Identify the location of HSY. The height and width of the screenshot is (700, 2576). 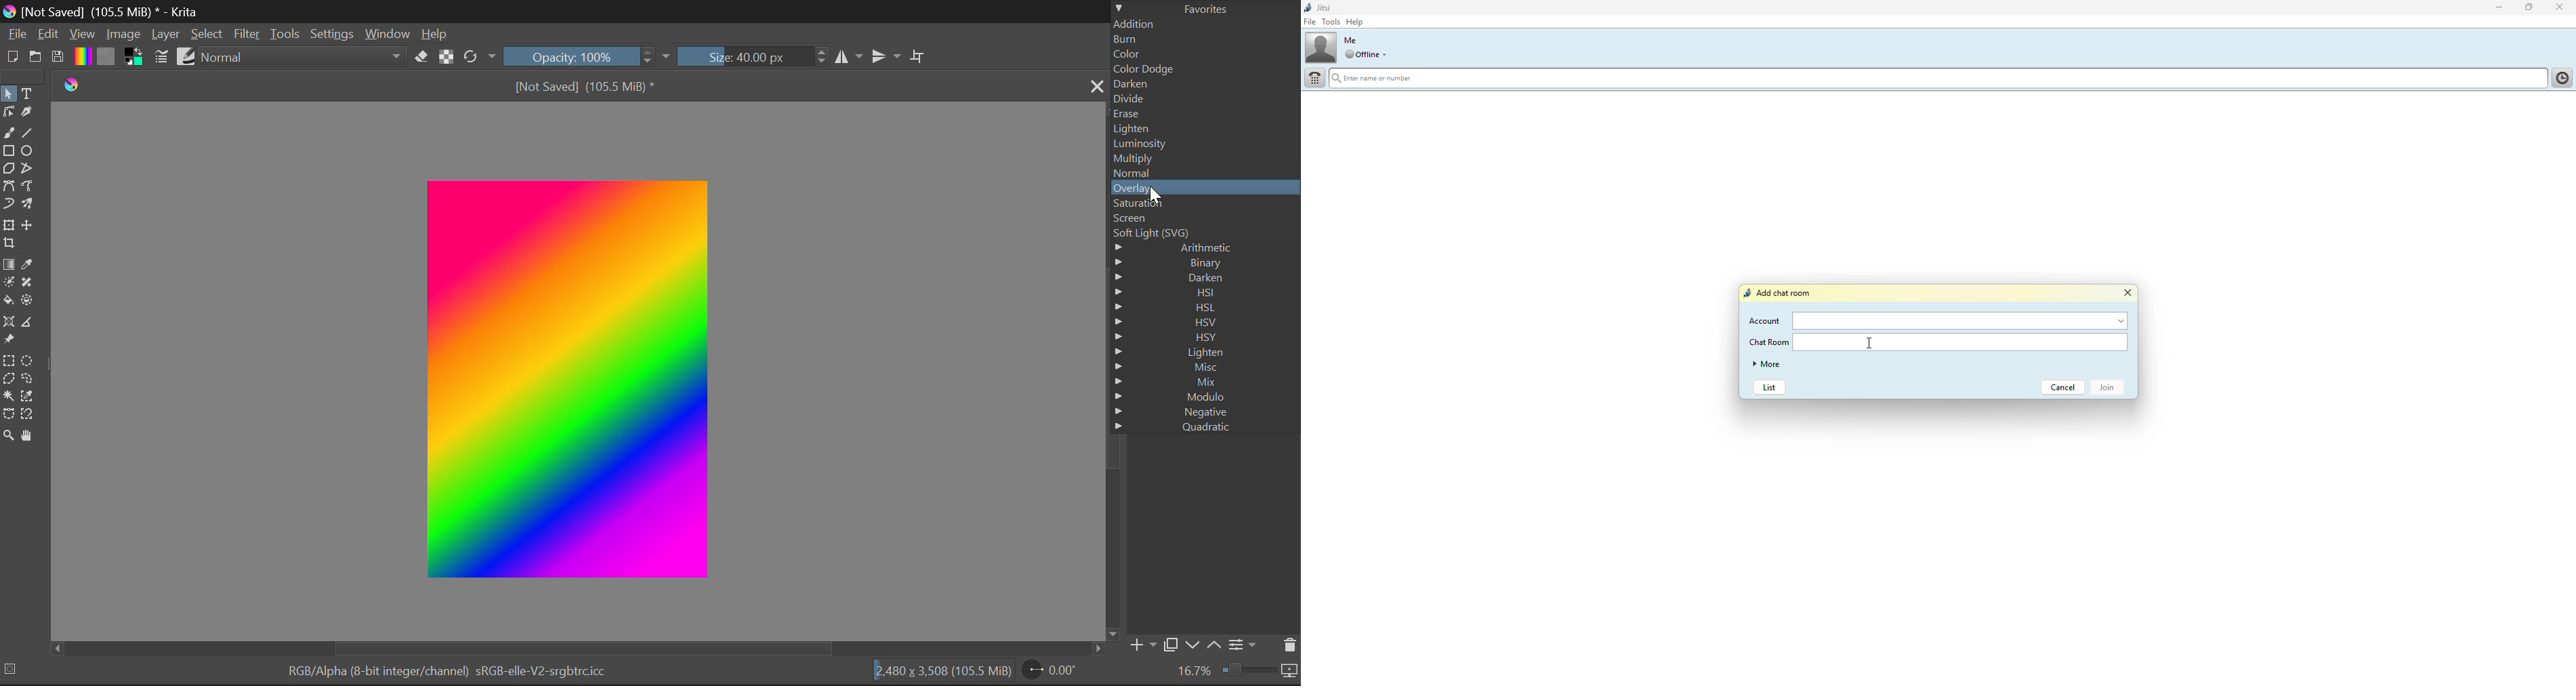
(1206, 338).